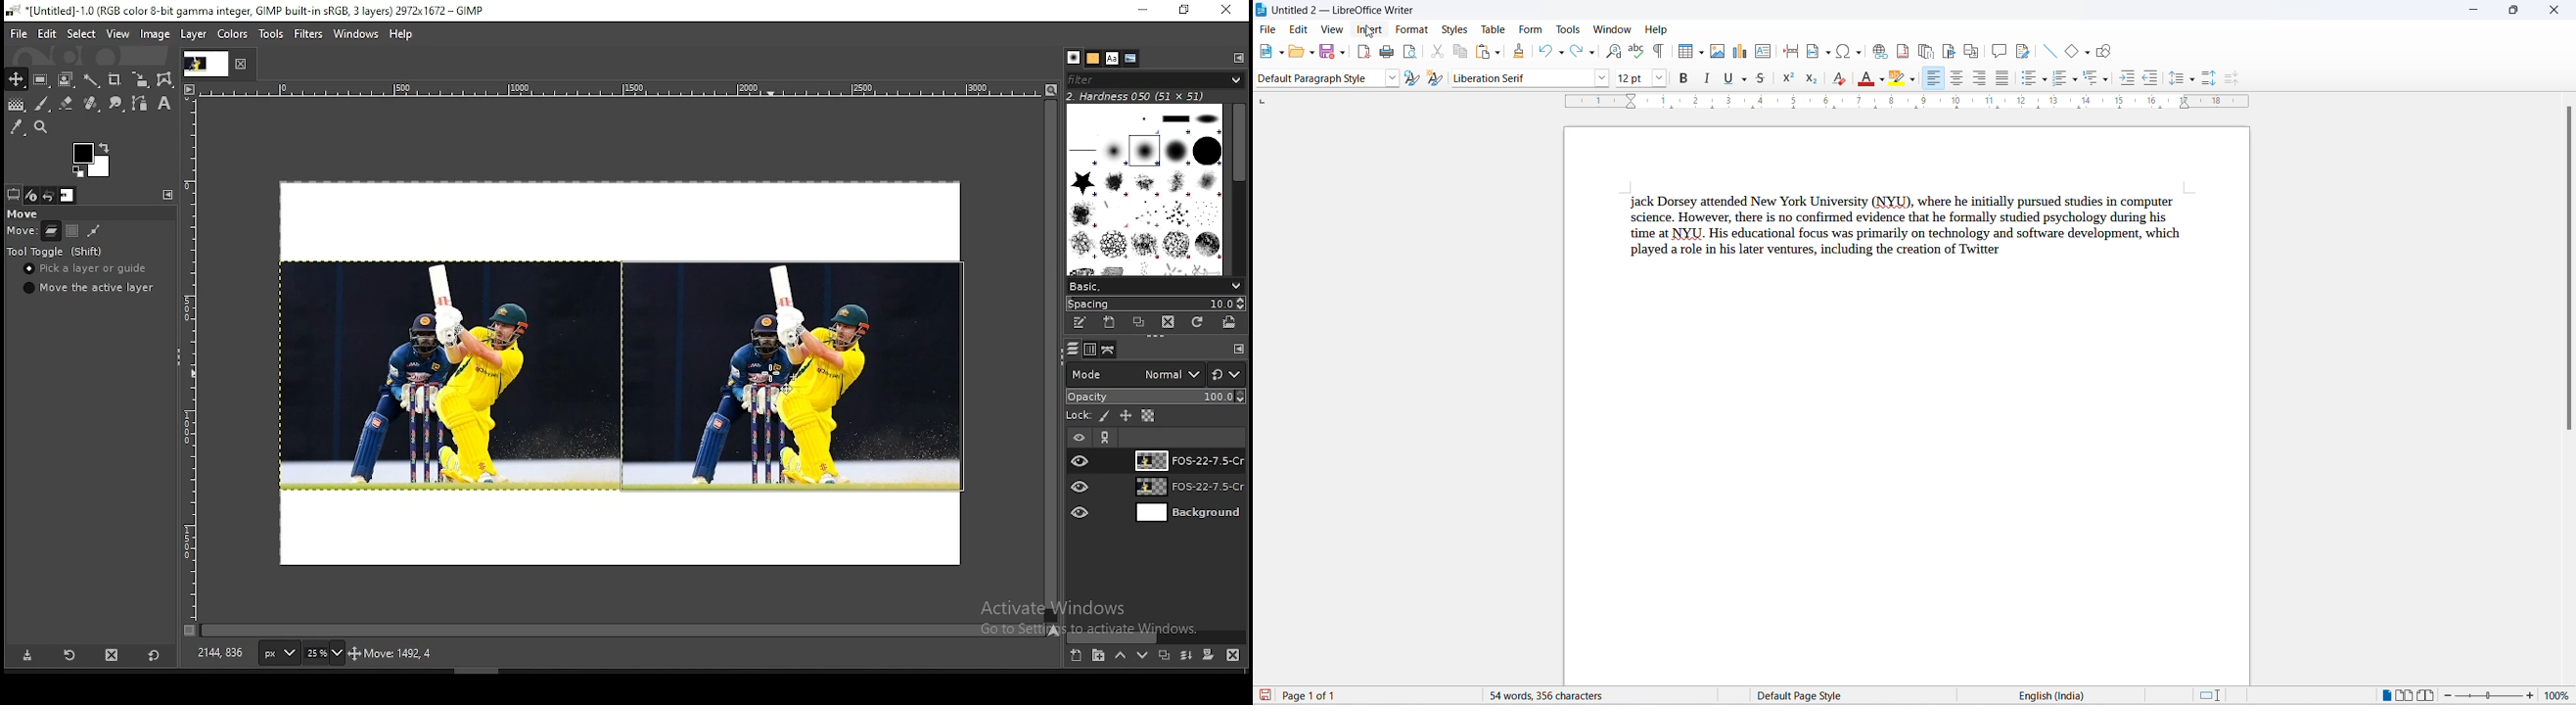 This screenshot has width=2576, height=728. I want to click on select outline format, so click(2094, 81).